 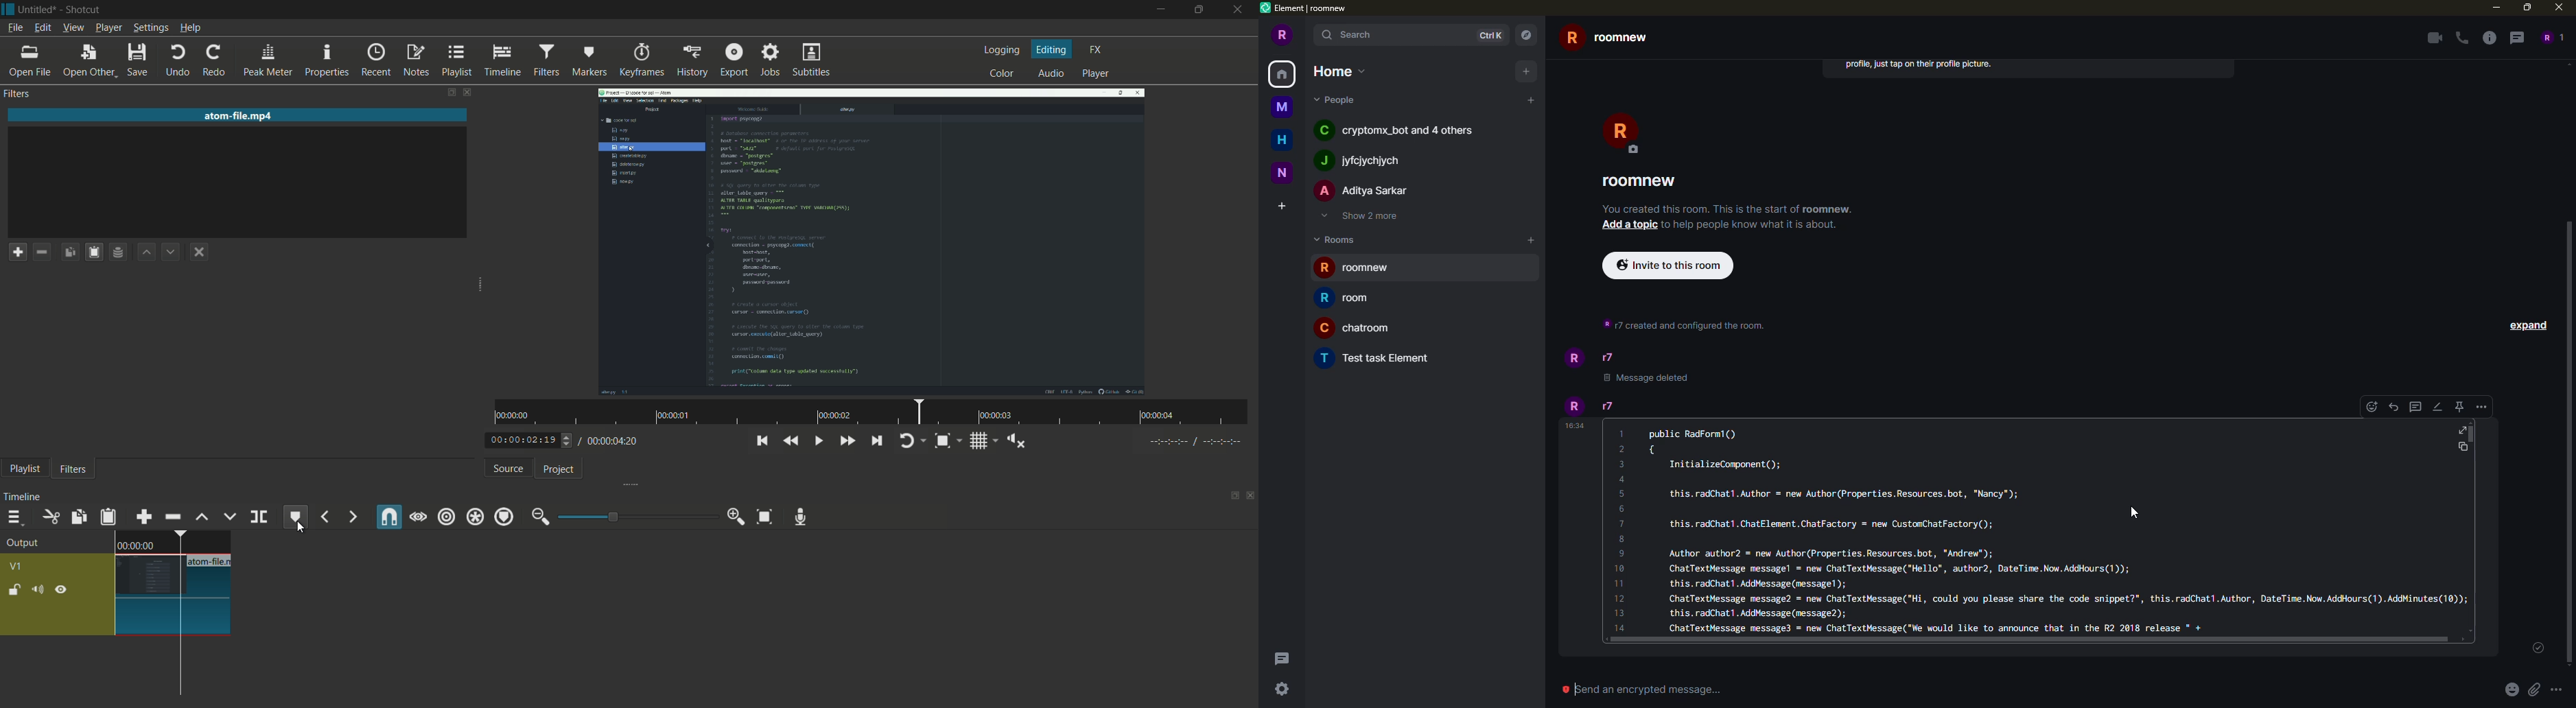 I want to click on subtitles, so click(x=812, y=61).